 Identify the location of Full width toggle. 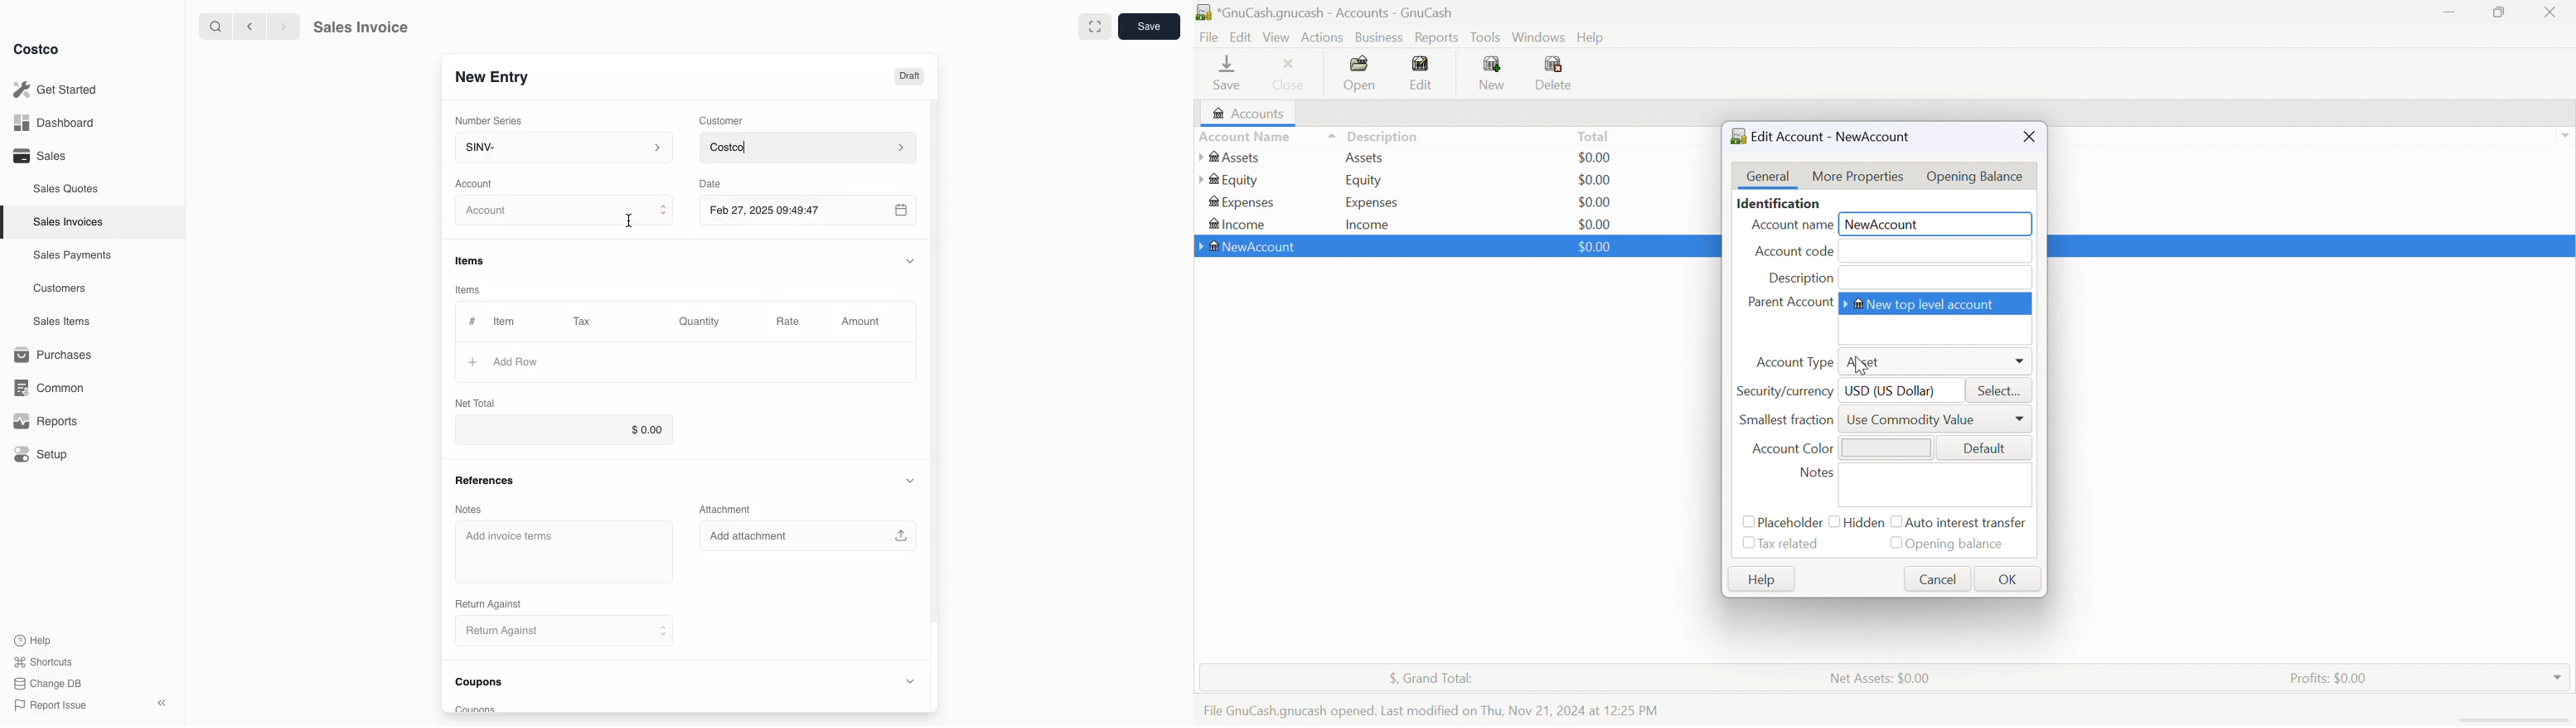
(1094, 27).